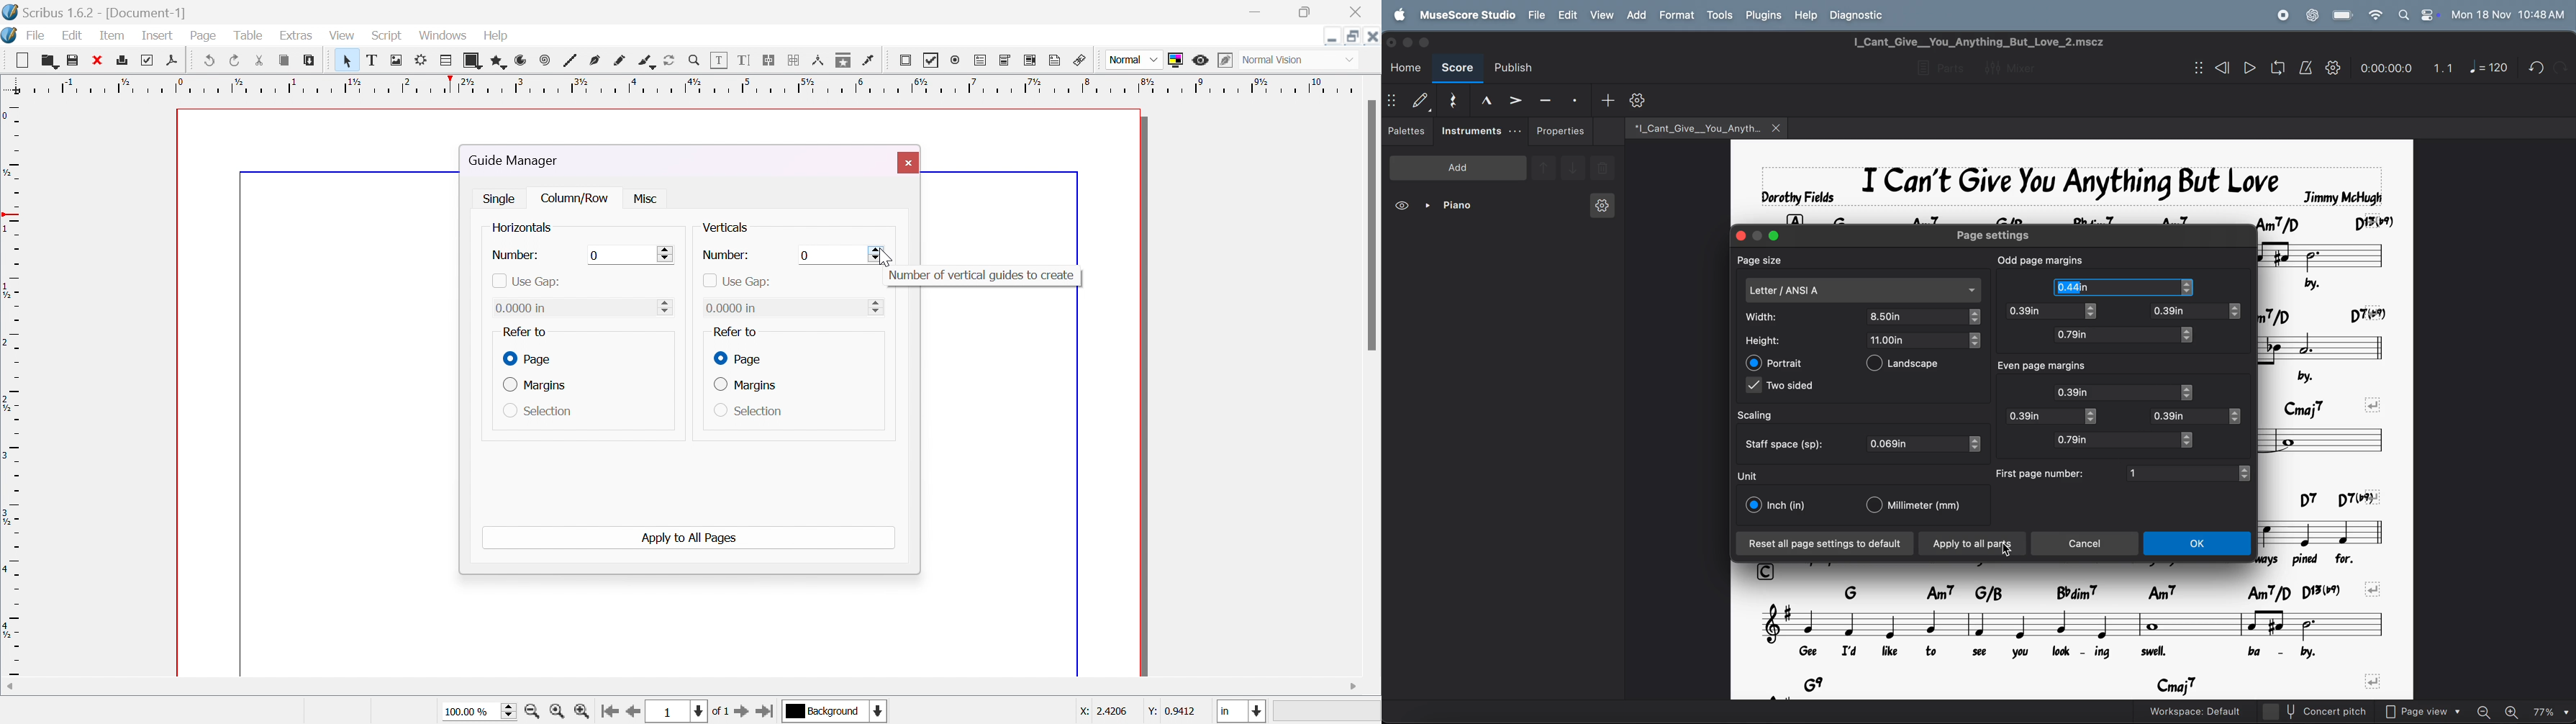 The height and width of the screenshot is (728, 2576). What do you see at coordinates (1467, 14) in the screenshot?
I see `muse score studio` at bounding box center [1467, 14].